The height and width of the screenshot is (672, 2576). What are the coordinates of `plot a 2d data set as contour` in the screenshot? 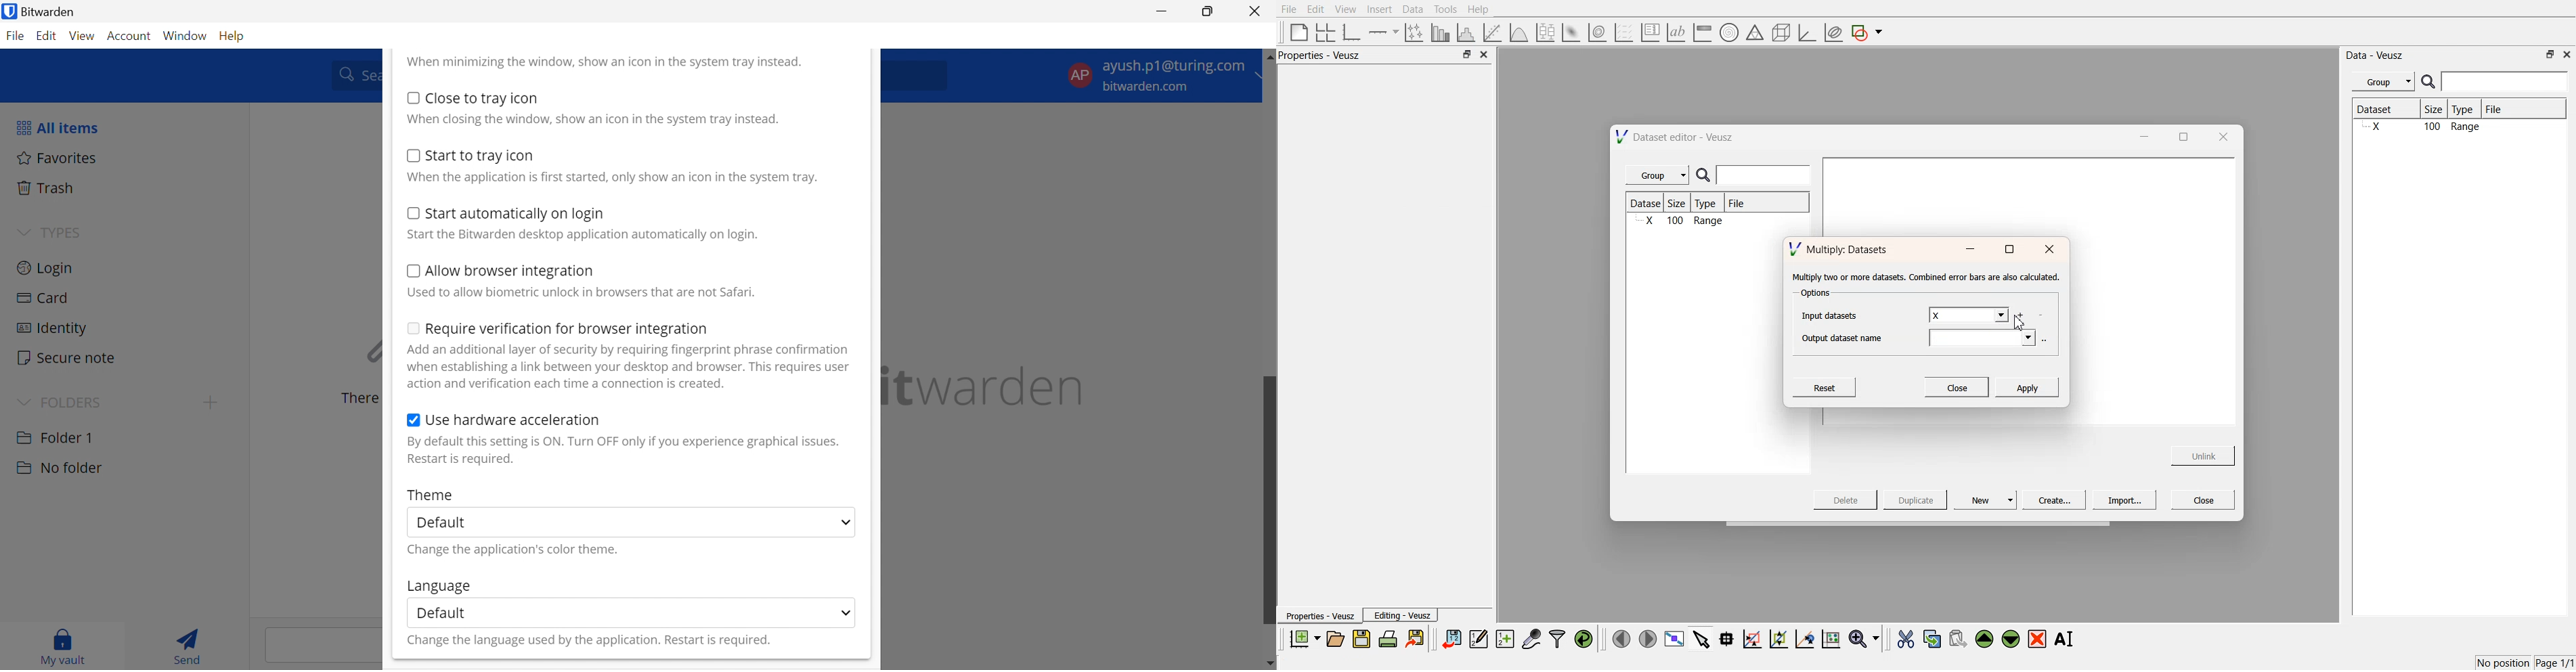 It's located at (1596, 33).